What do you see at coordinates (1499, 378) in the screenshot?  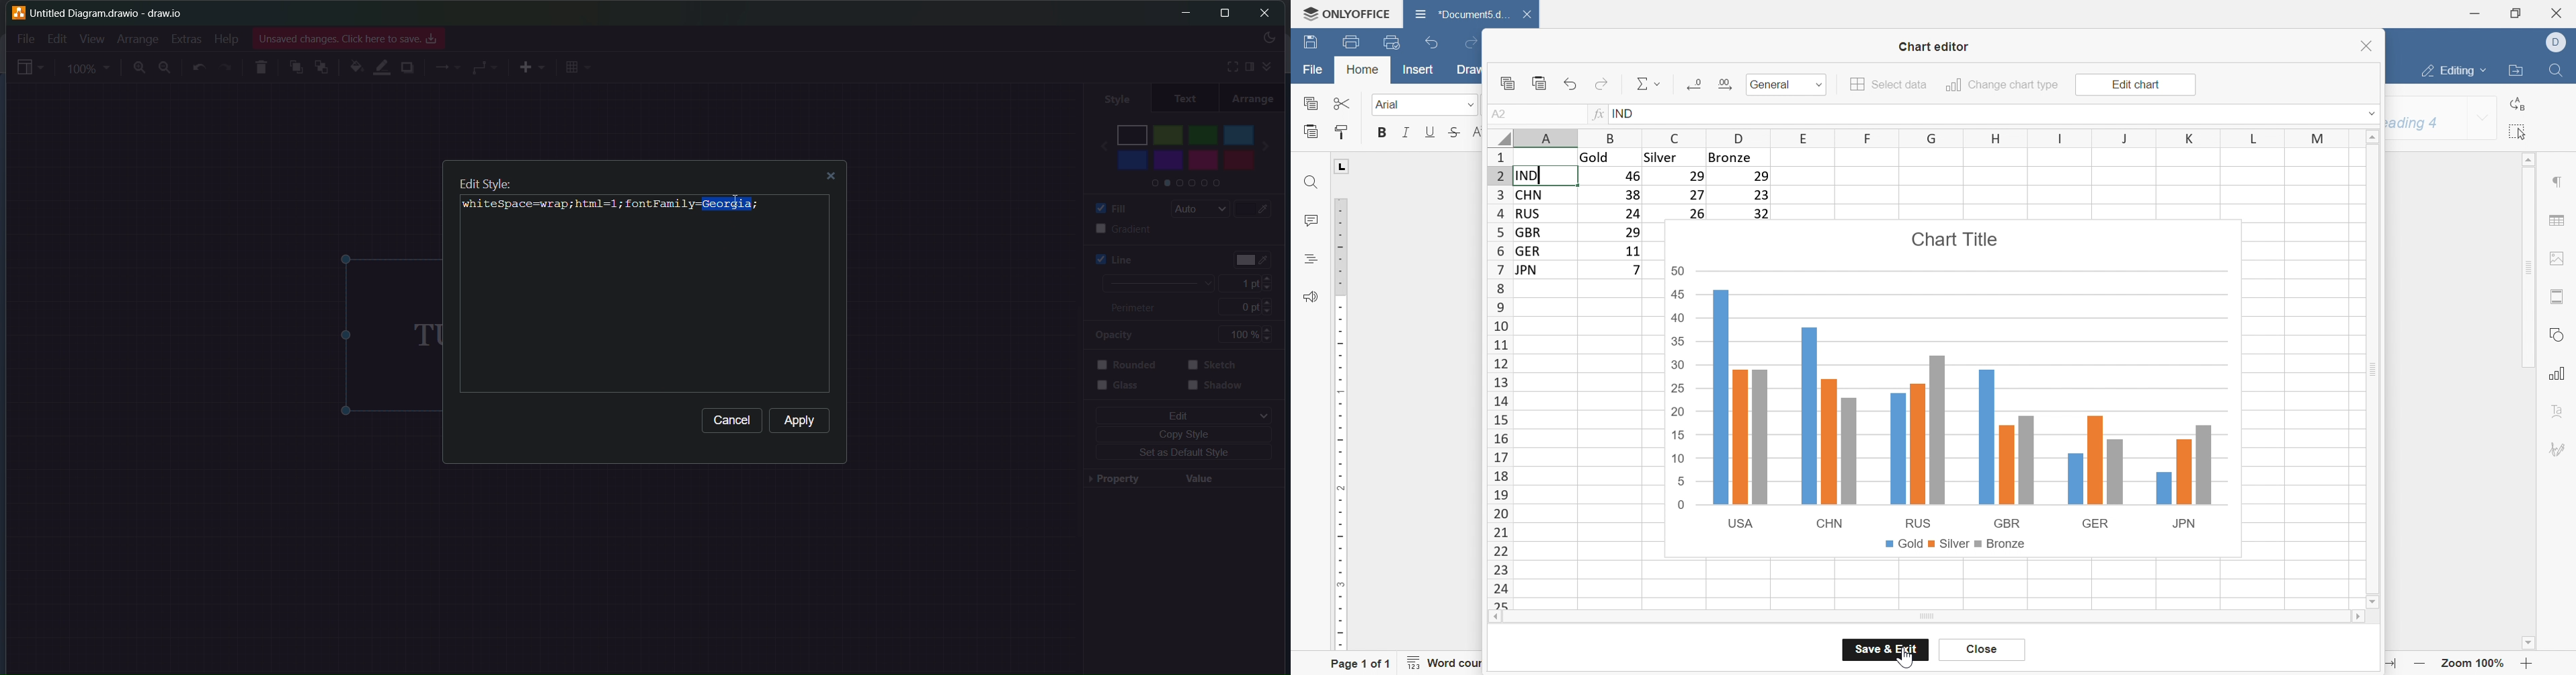 I see `row number` at bounding box center [1499, 378].